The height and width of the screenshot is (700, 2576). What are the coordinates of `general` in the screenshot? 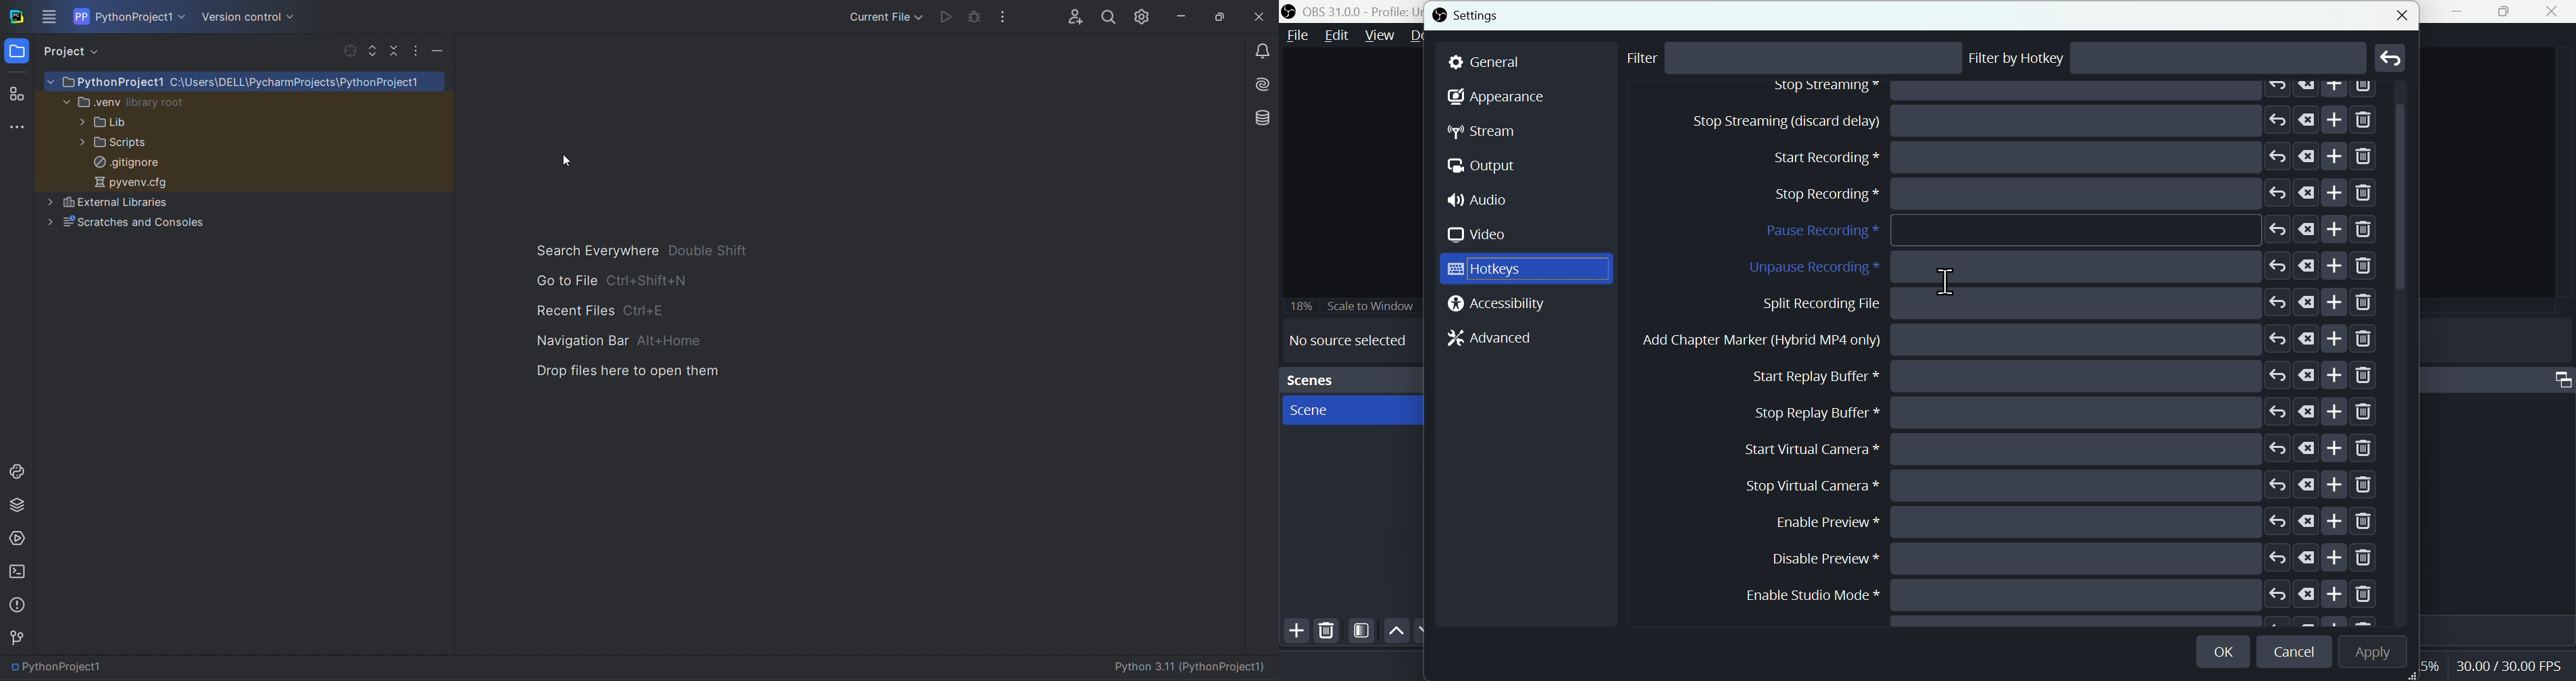 It's located at (1527, 62).